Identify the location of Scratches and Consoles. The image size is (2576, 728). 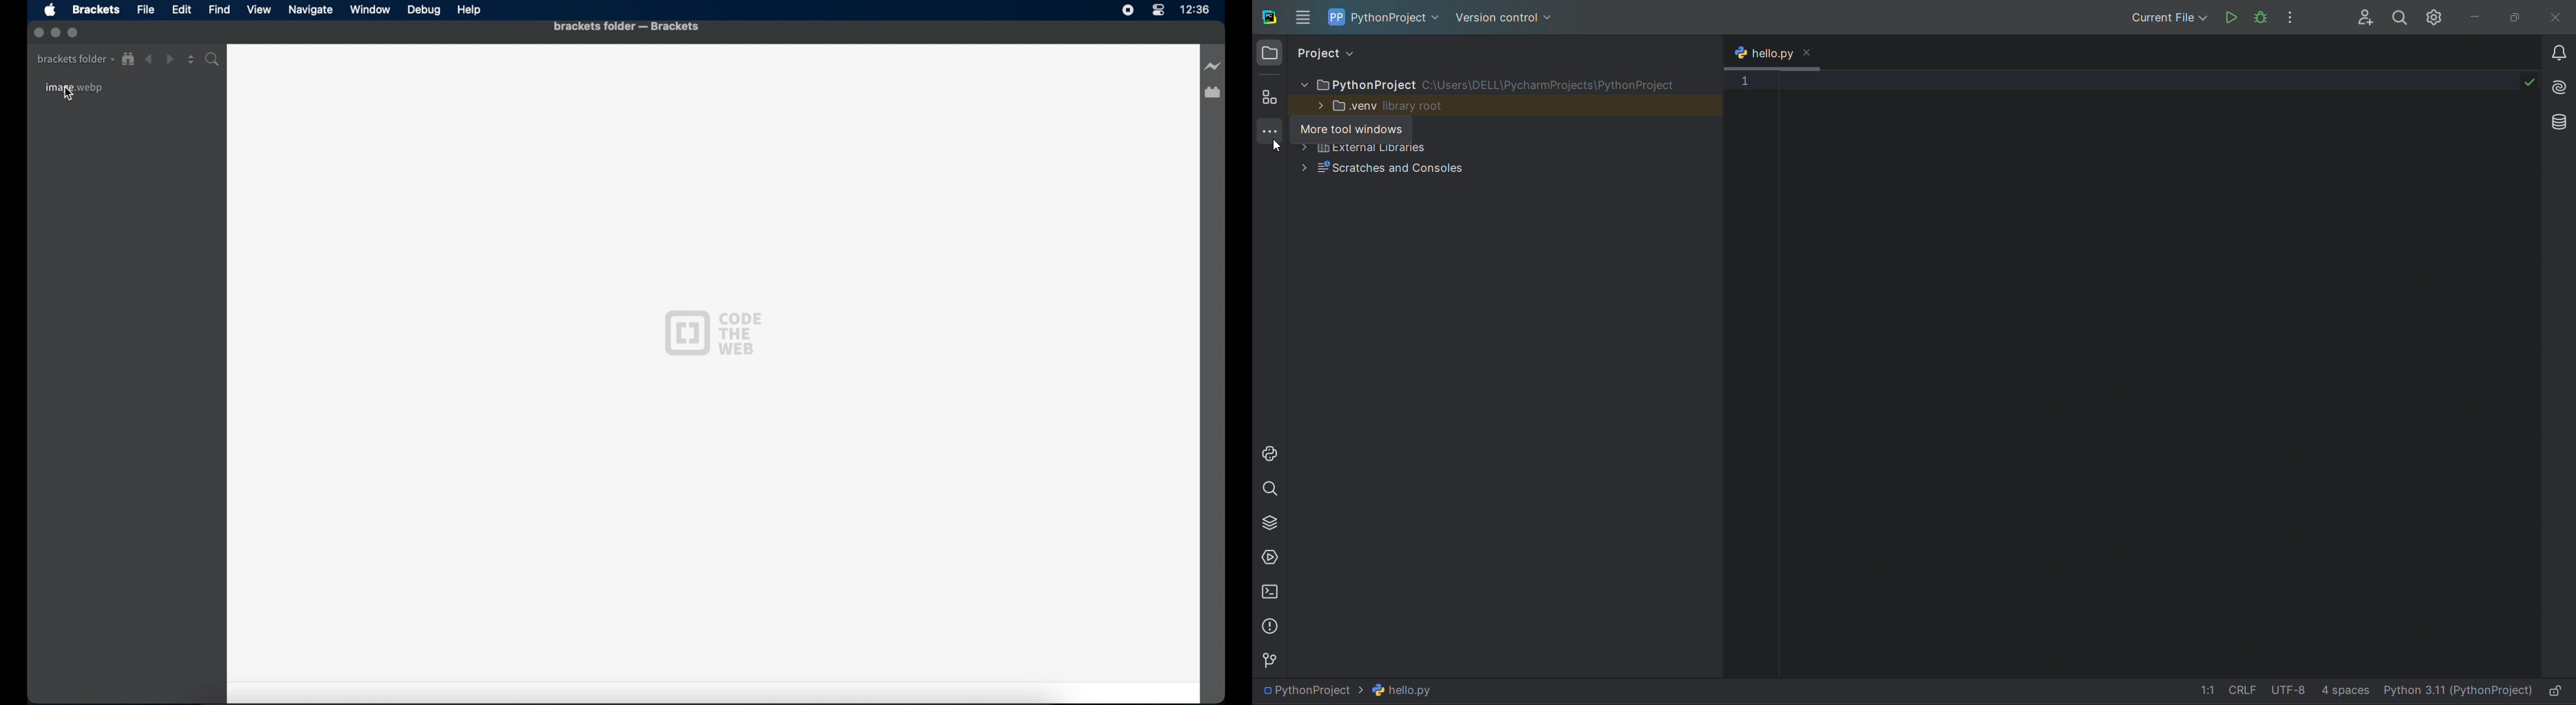
(1393, 169).